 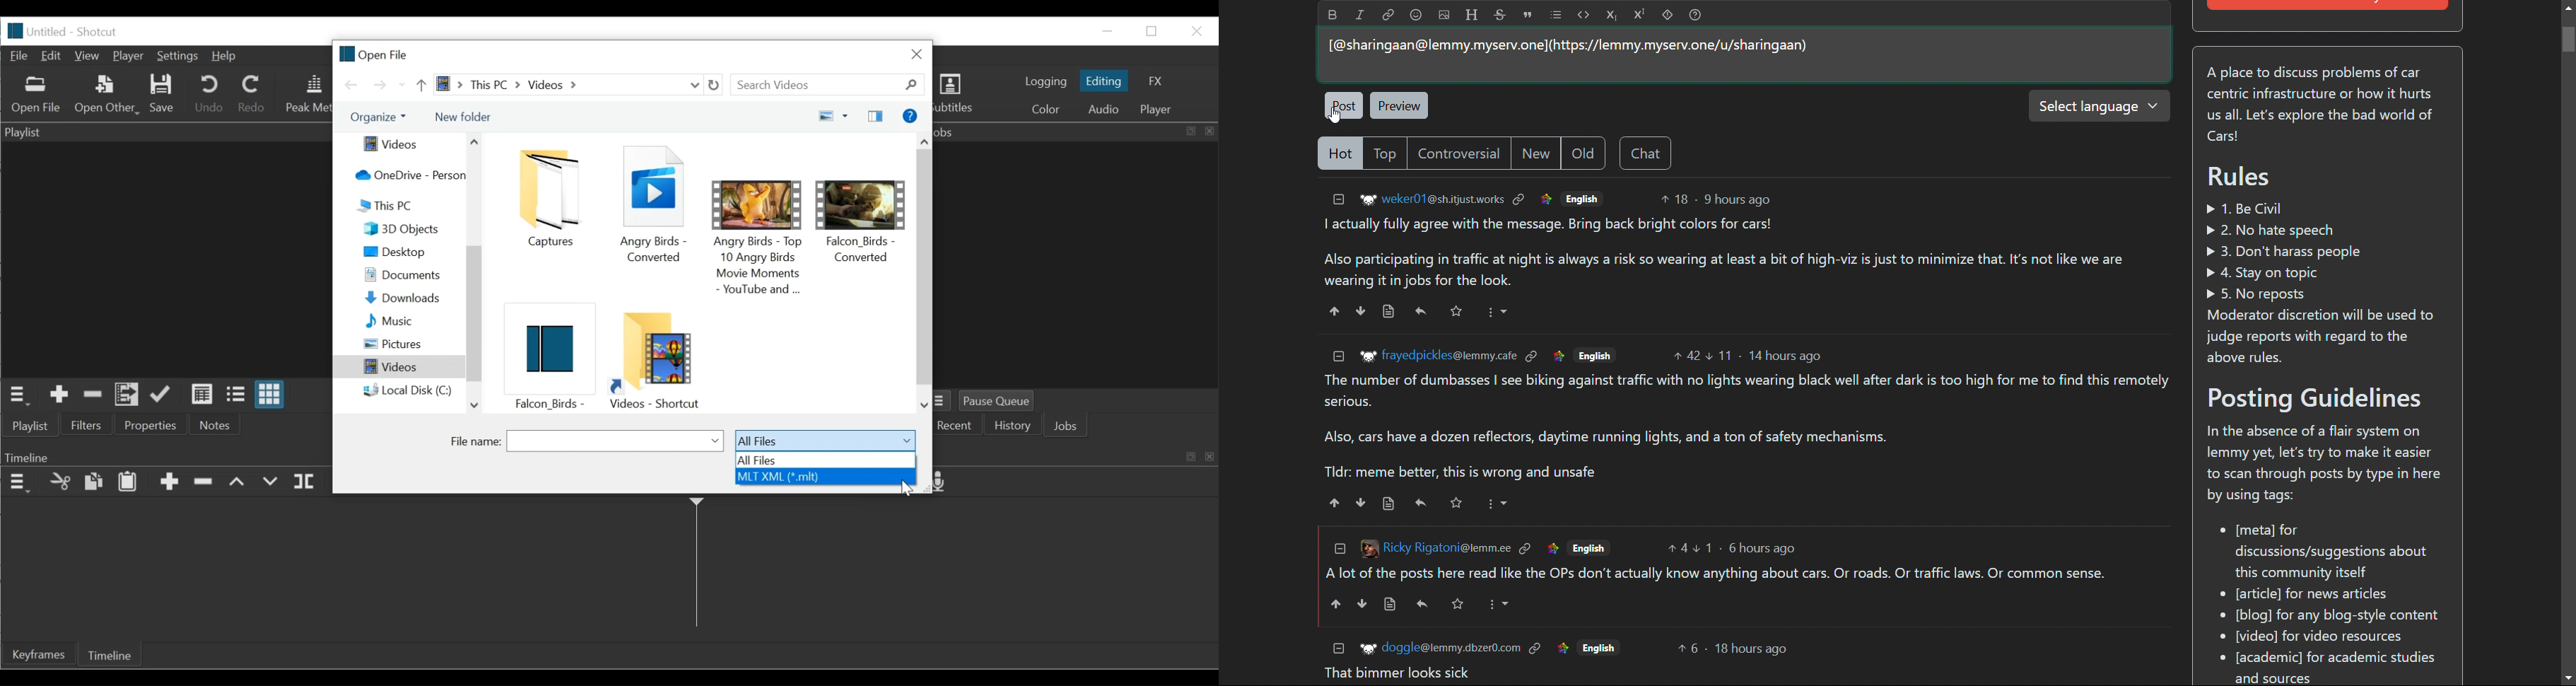 What do you see at coordinates (18, 483) in the screenshot?
I see `Timeline Panel` at bounding box center [18, 483].